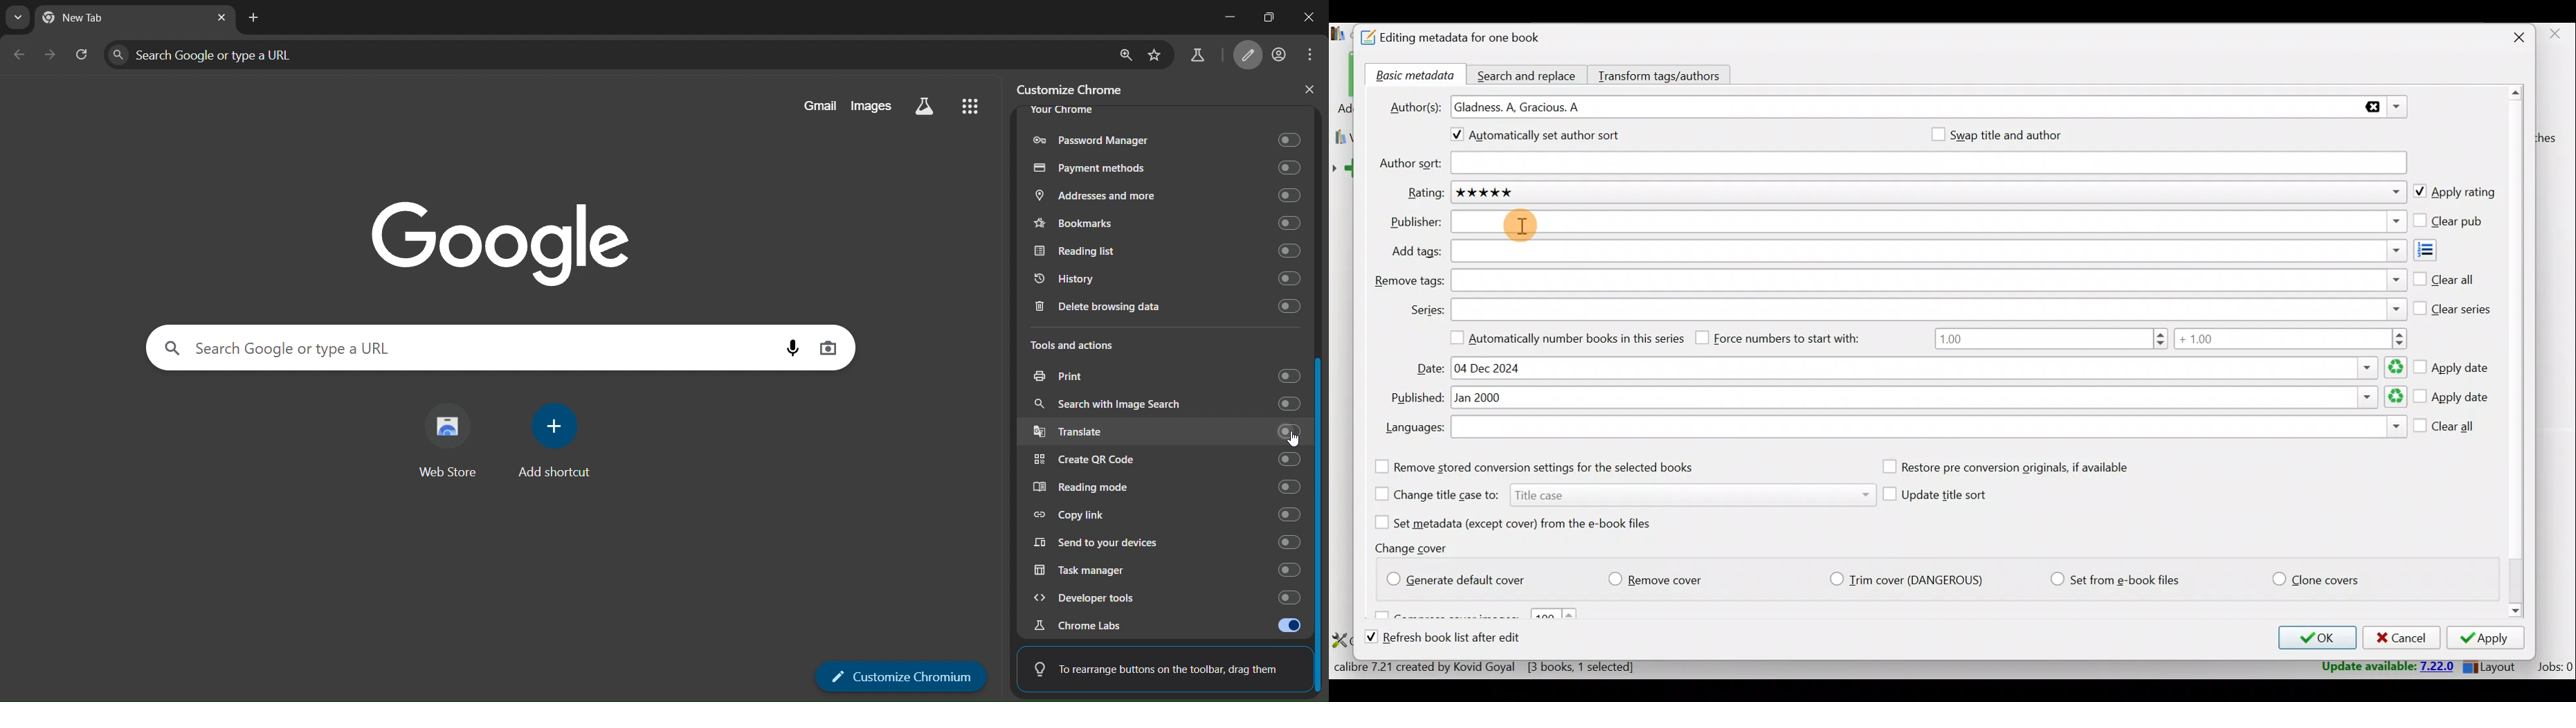 The height and width of the screenshot is (728, 2576). Describe the element at coordinates (1154, 669) in the screenshot. I see `To rearrange buttons on the toolbar, drag them` at that location.